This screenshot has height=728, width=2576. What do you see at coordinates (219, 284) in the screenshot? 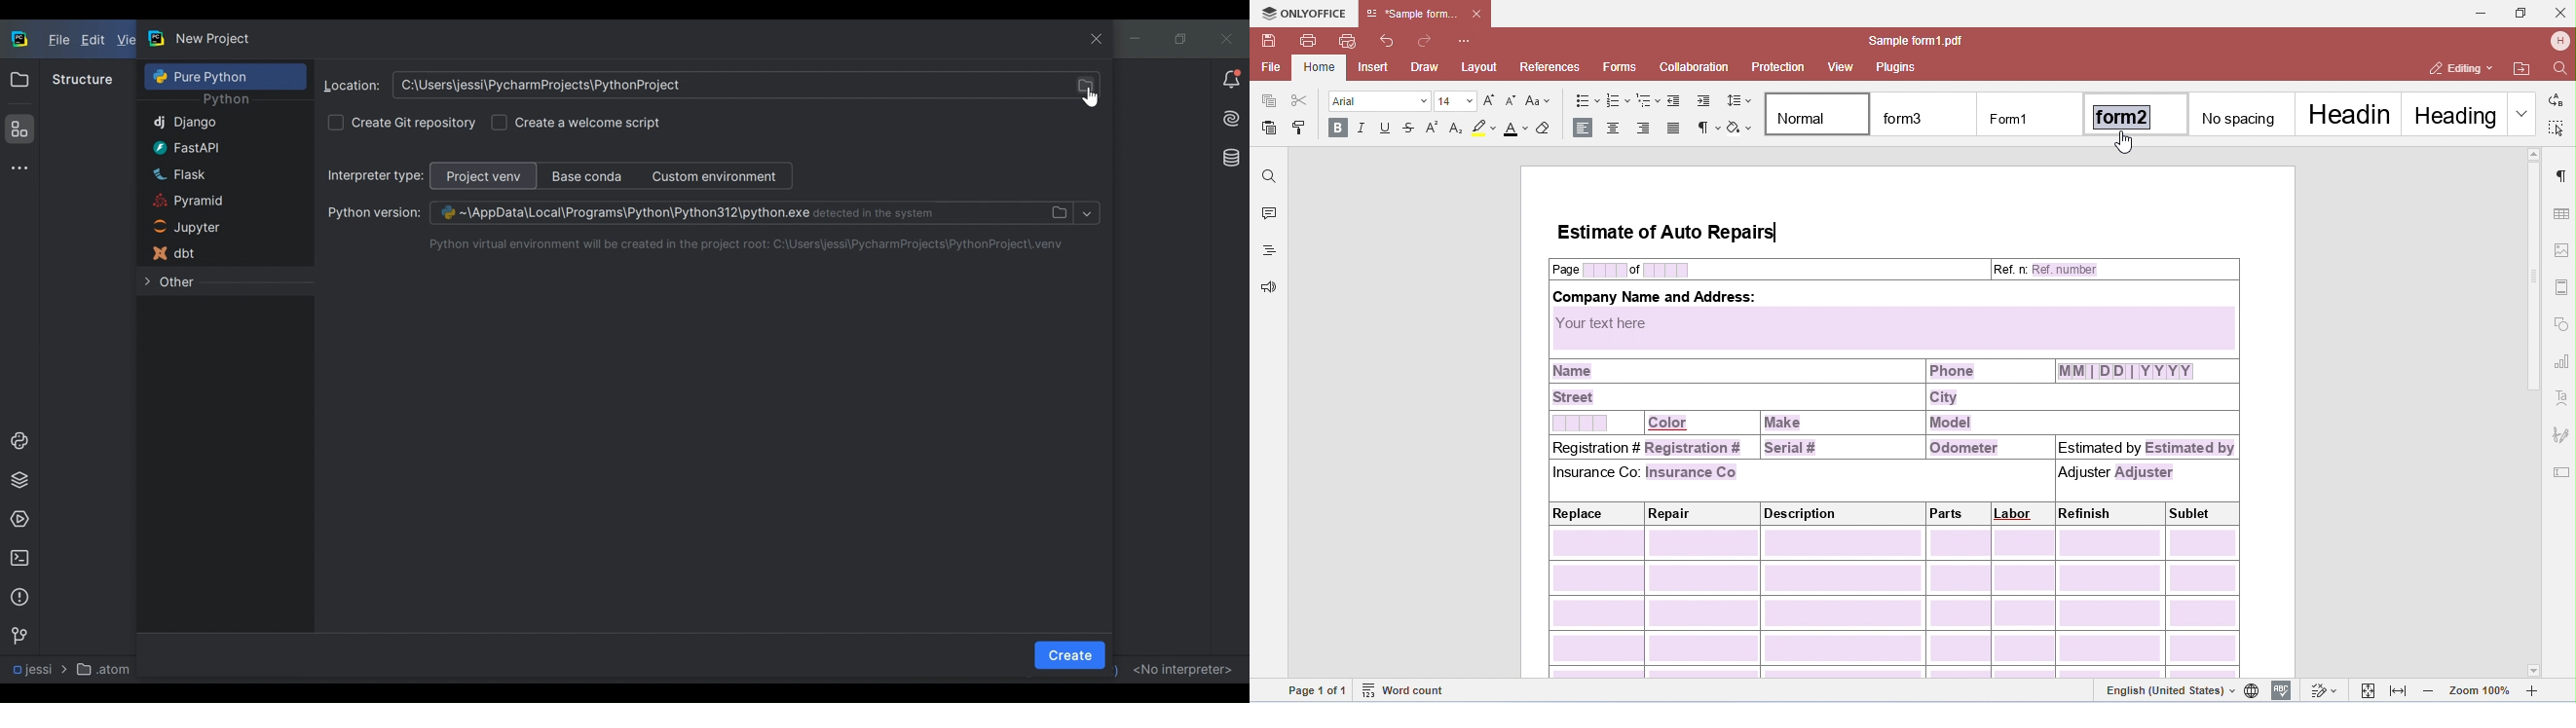
I see `Other` at bounding box center [219, 284].